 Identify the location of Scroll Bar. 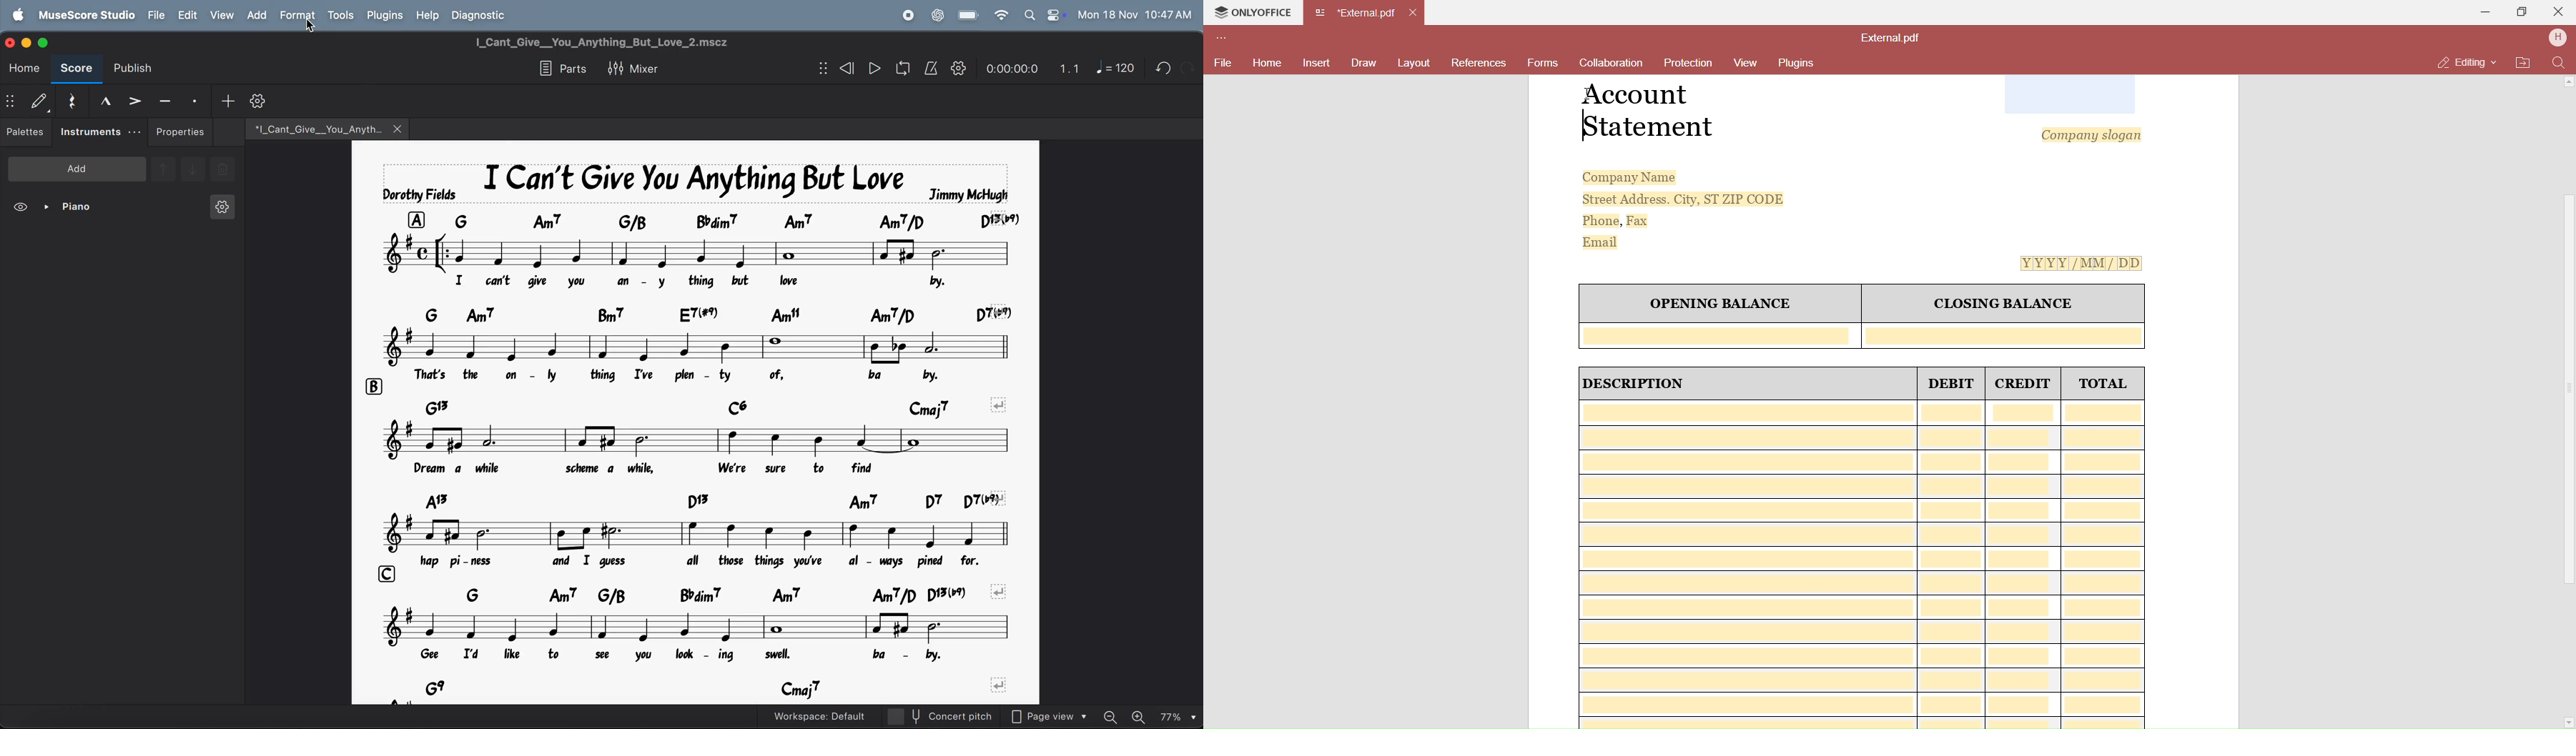
(2567, 390).